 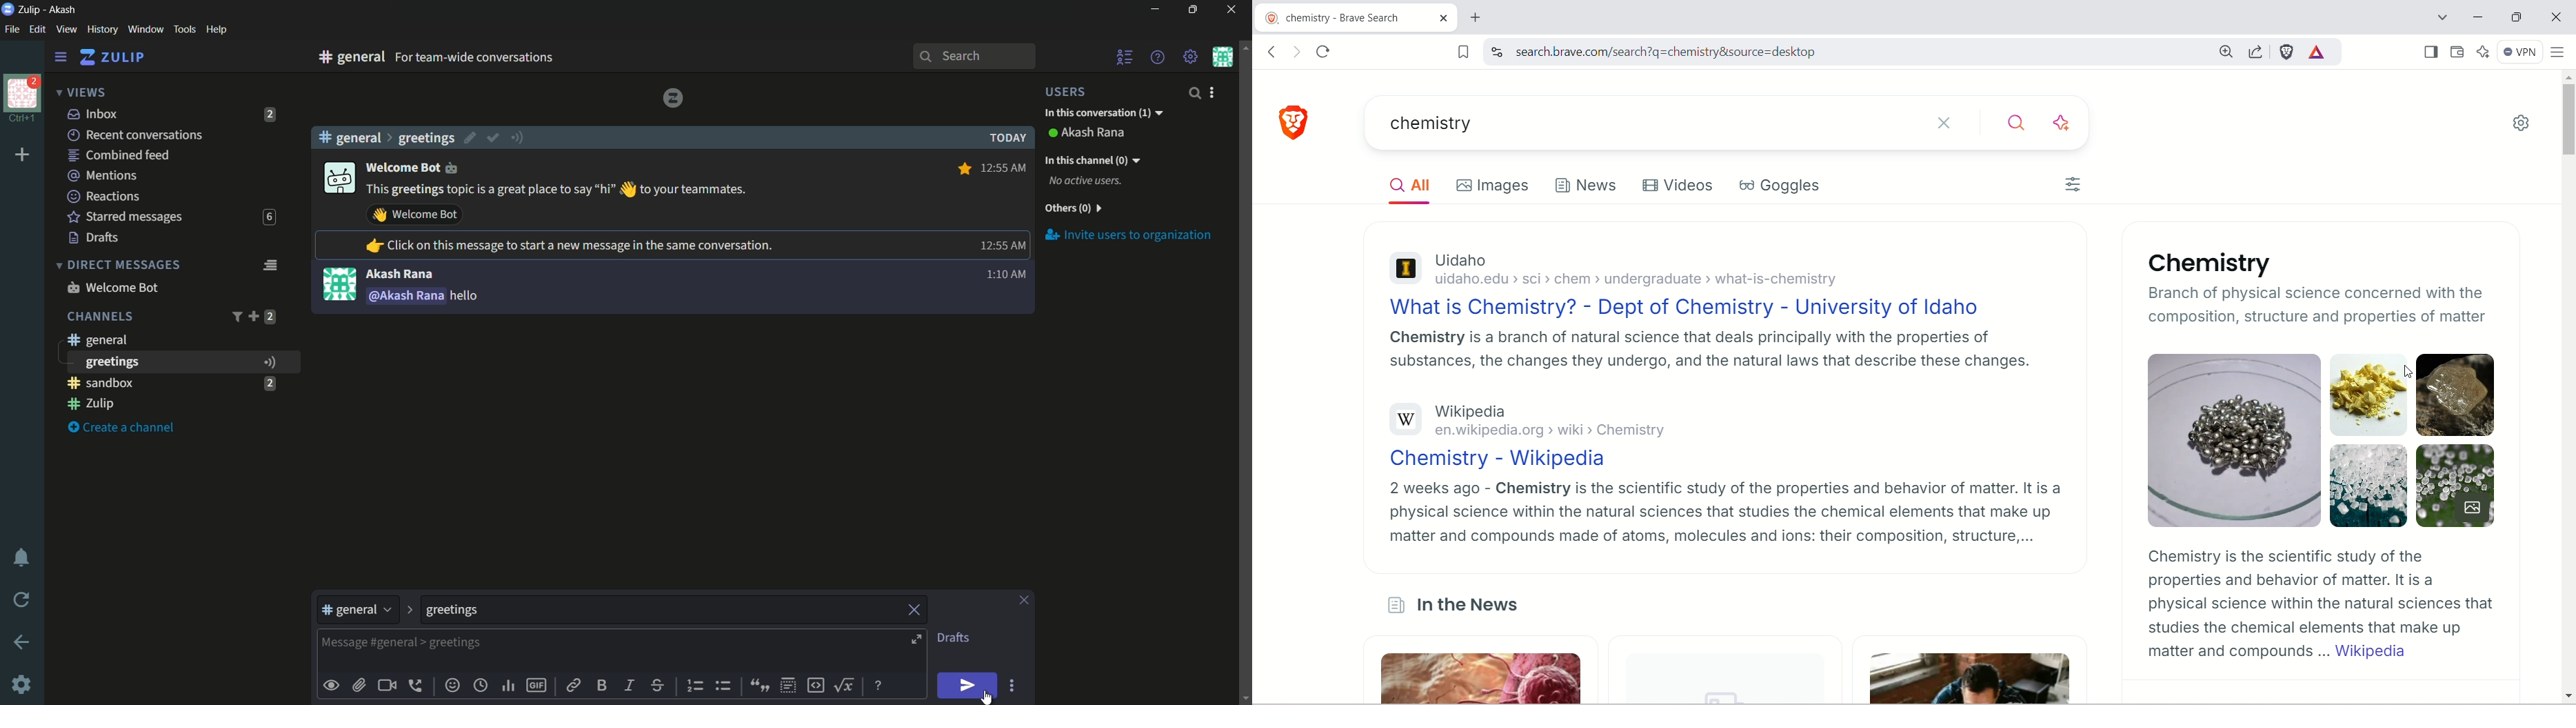 I want to click on lungs image, so click(x=1479, y=671).